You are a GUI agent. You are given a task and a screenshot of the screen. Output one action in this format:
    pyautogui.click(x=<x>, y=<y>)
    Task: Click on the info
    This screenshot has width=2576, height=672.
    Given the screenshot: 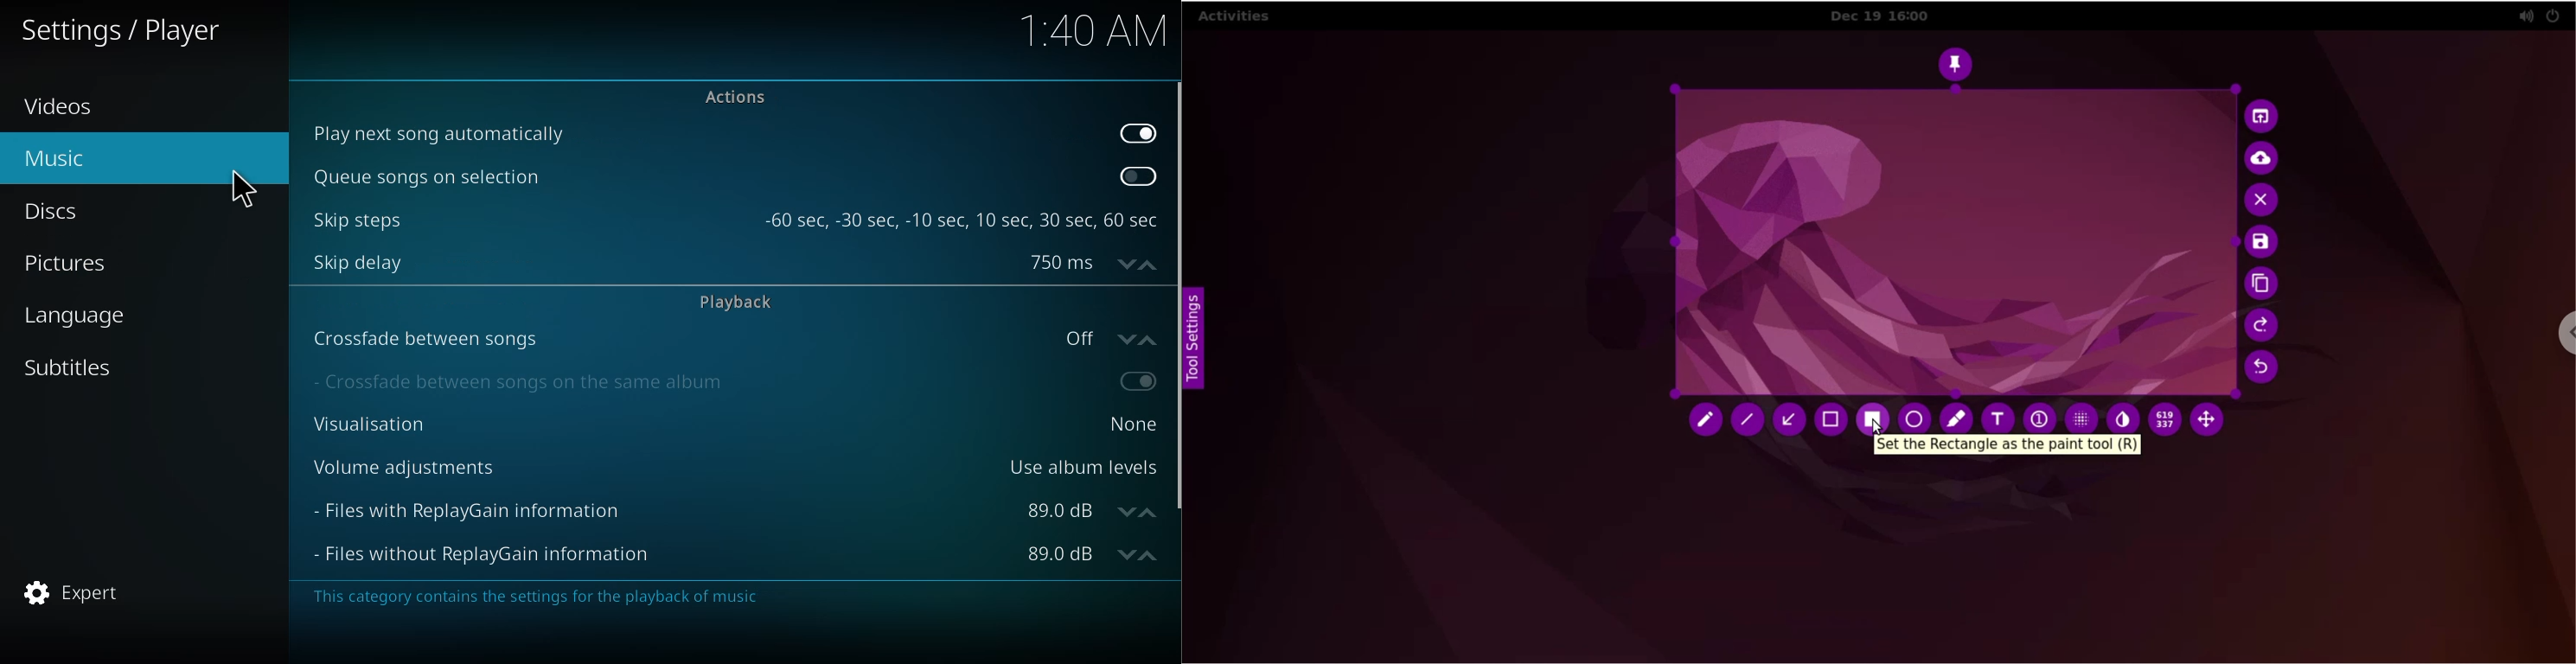 What is the action you would take?
    pyautogui.click(x=529, y=597)
    